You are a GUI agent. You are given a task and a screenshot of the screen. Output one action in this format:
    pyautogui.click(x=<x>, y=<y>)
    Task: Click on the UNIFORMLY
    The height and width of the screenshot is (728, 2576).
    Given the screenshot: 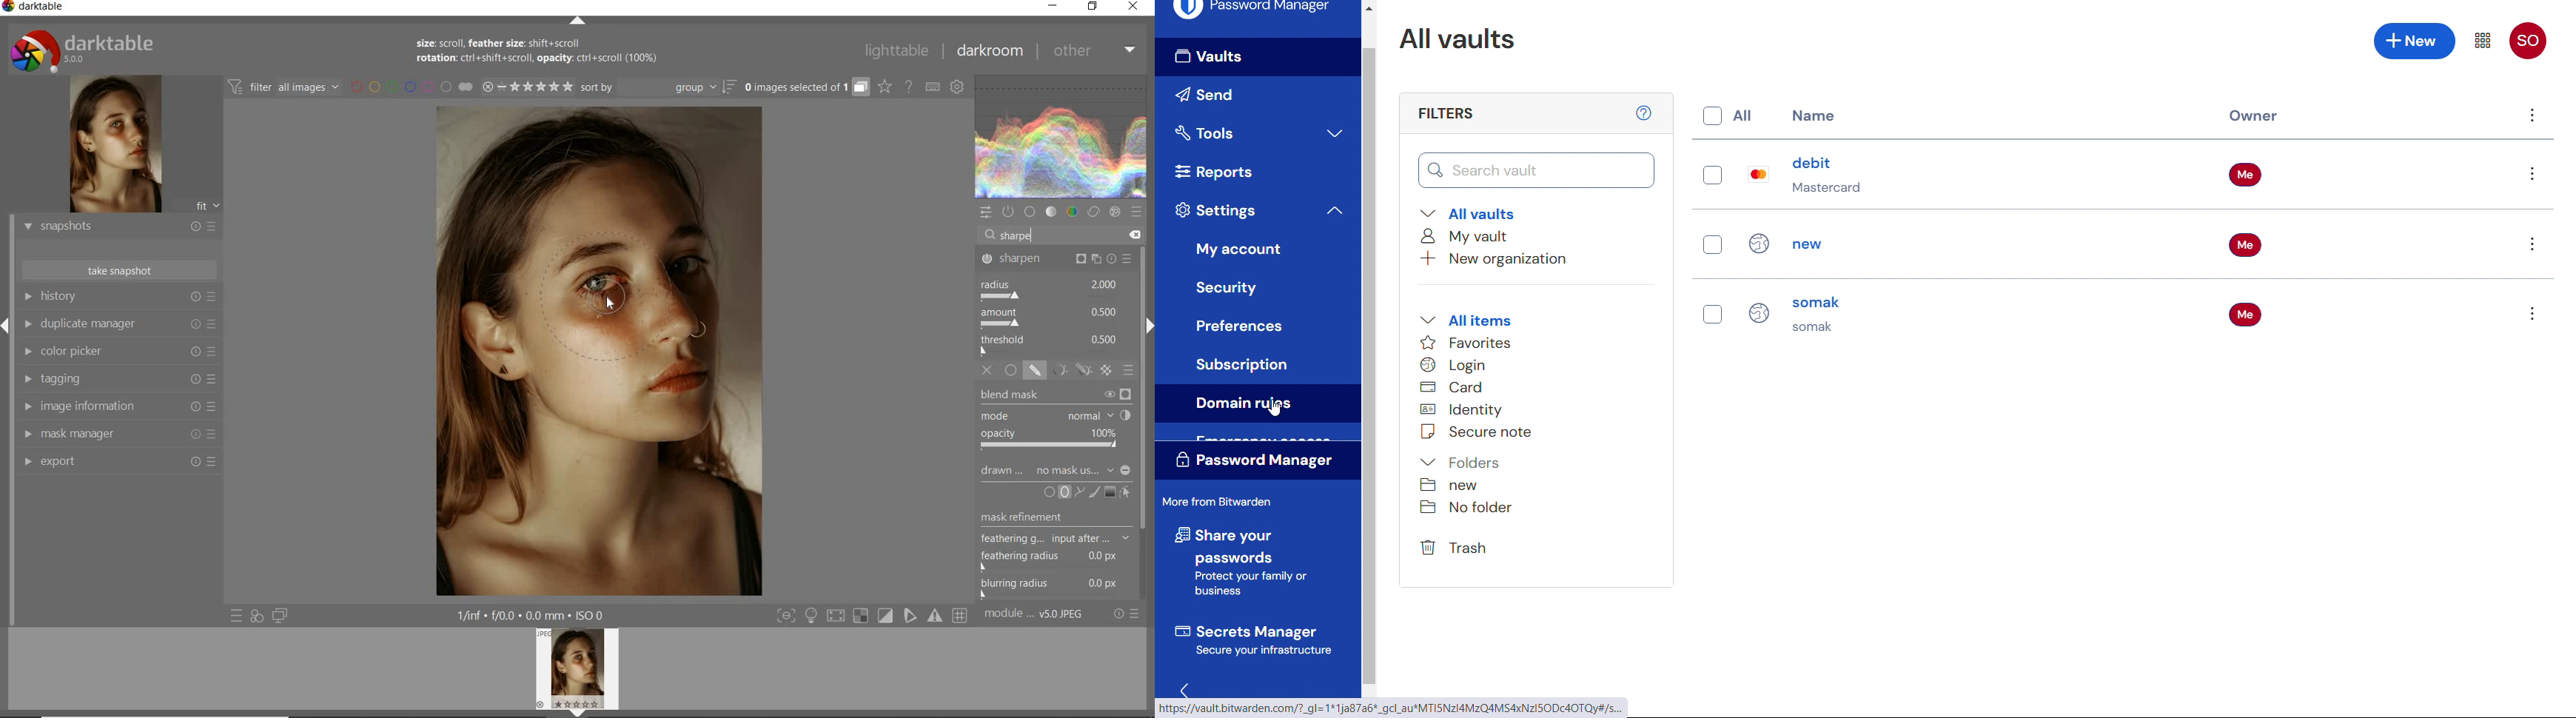 What is the action you would take?
    pyautogui.click(x=1012, y=371)
    